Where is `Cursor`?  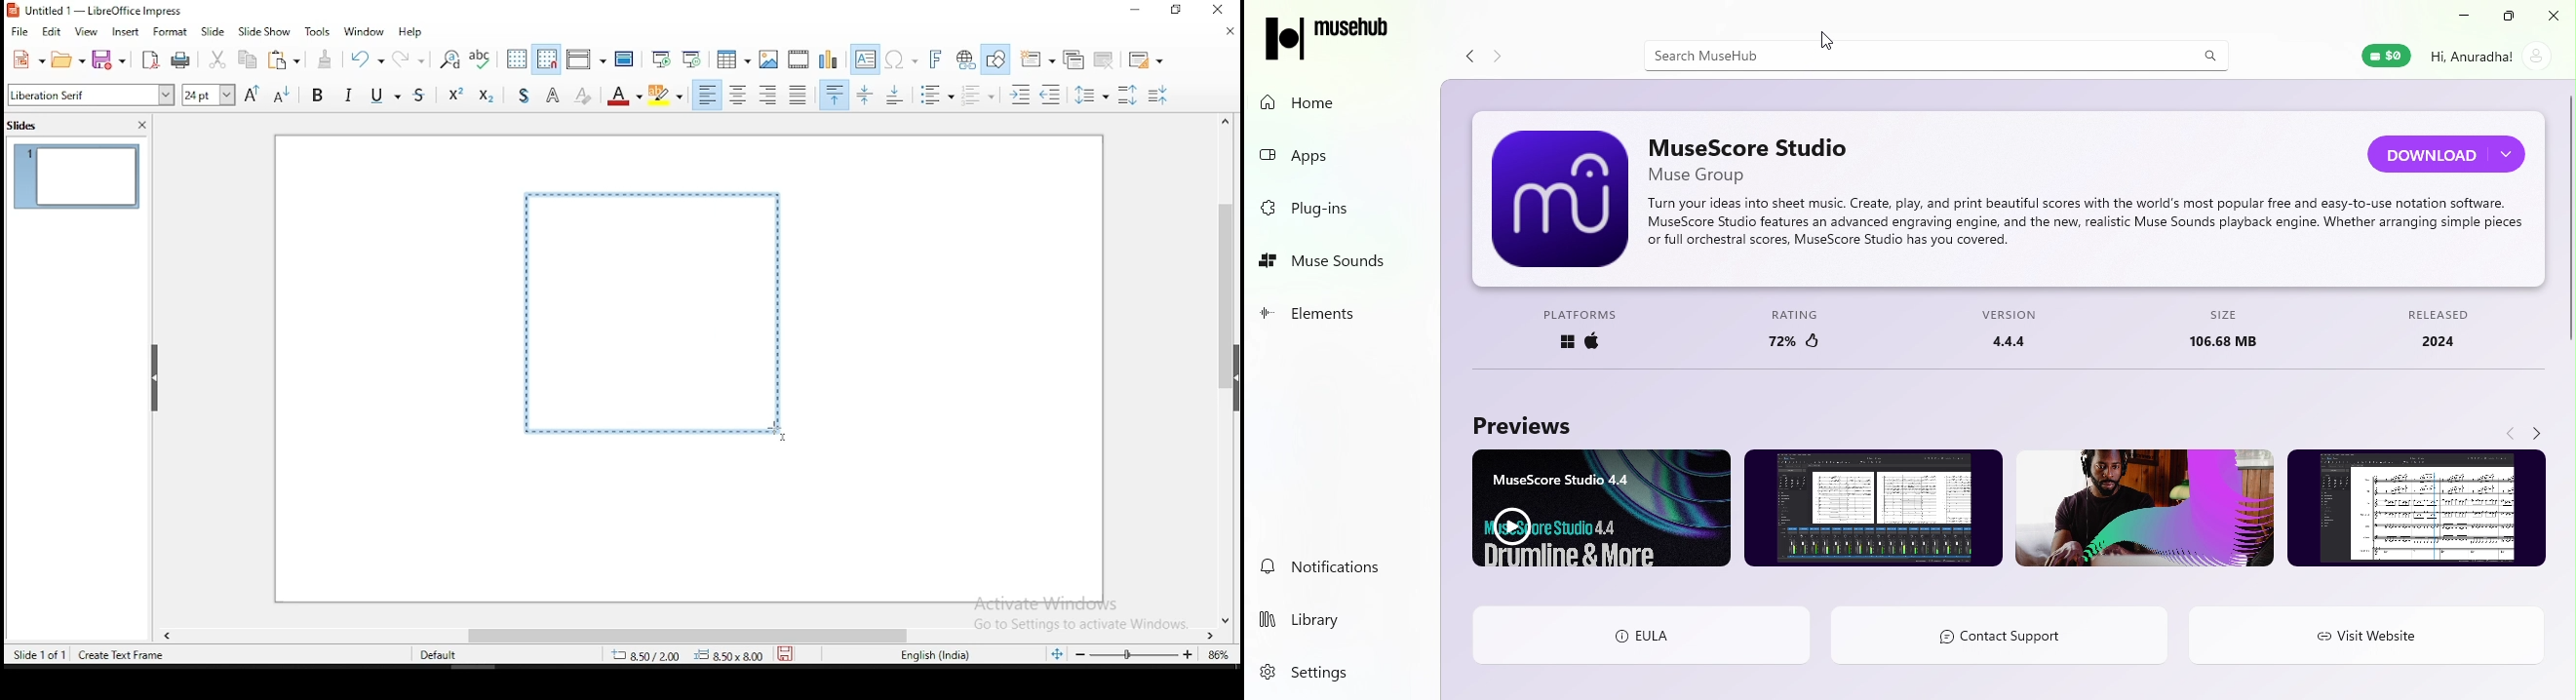 Cursor is located at coordinates (1829, 43).